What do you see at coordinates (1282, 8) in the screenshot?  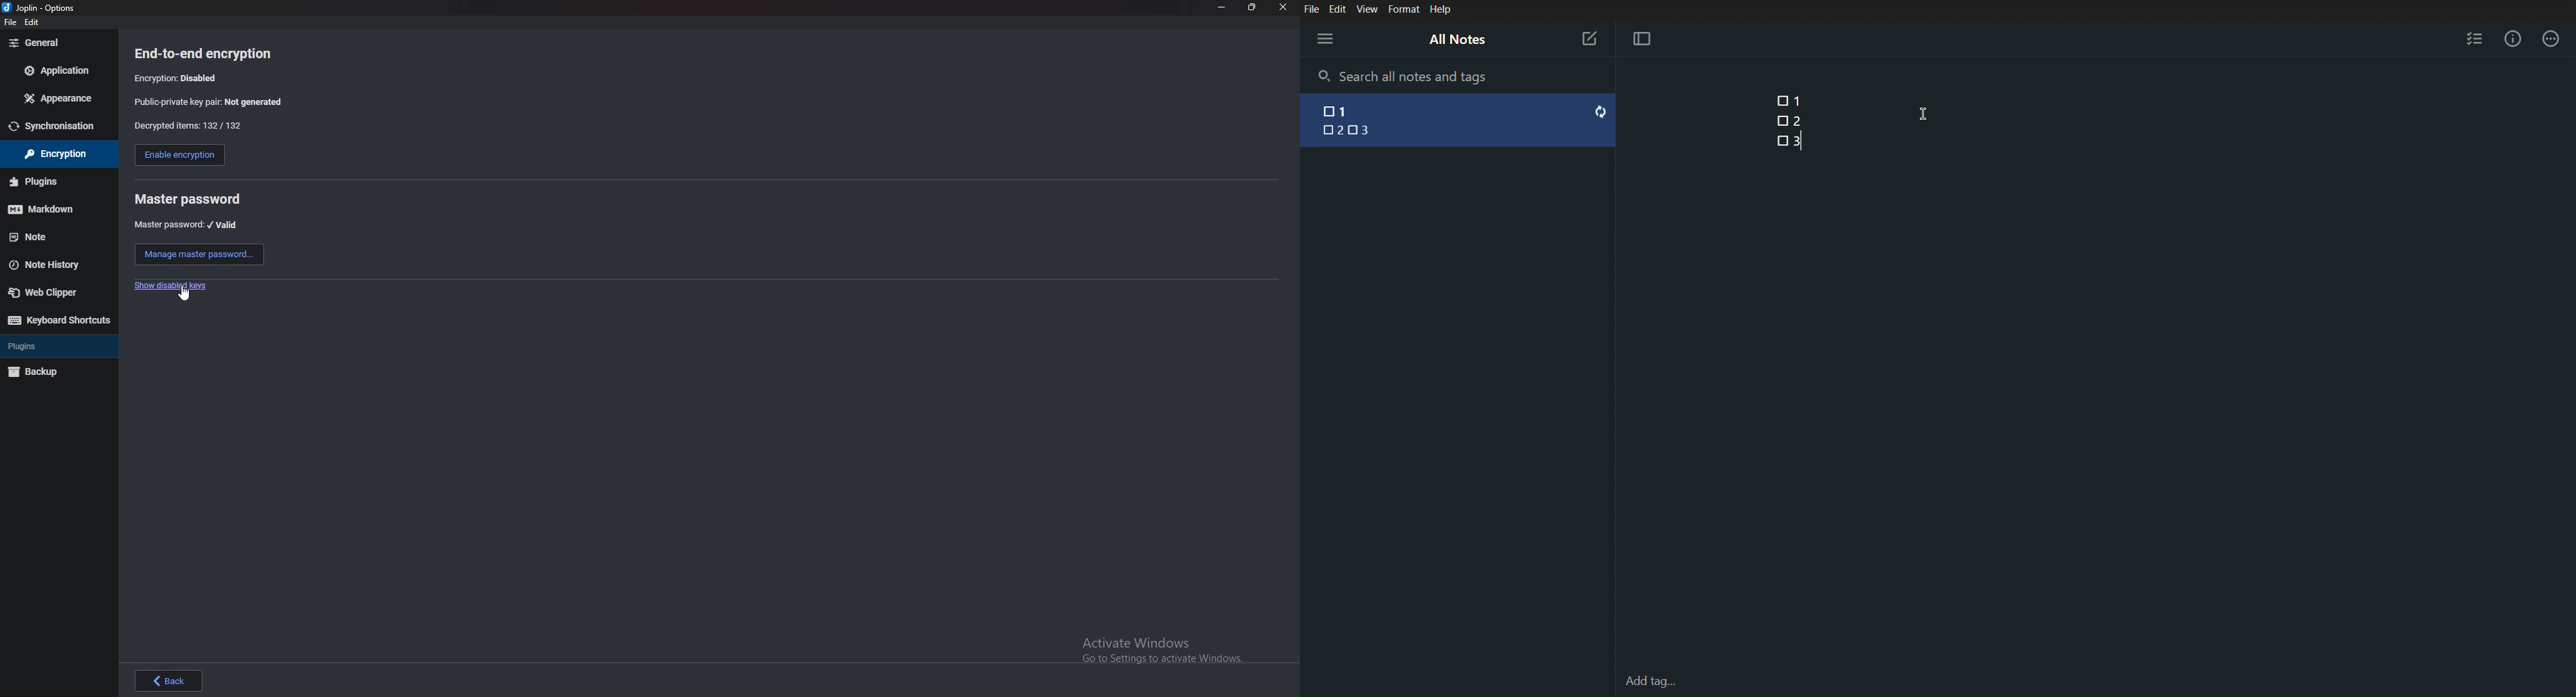 I see `close` at bounding box center [1282, 8].